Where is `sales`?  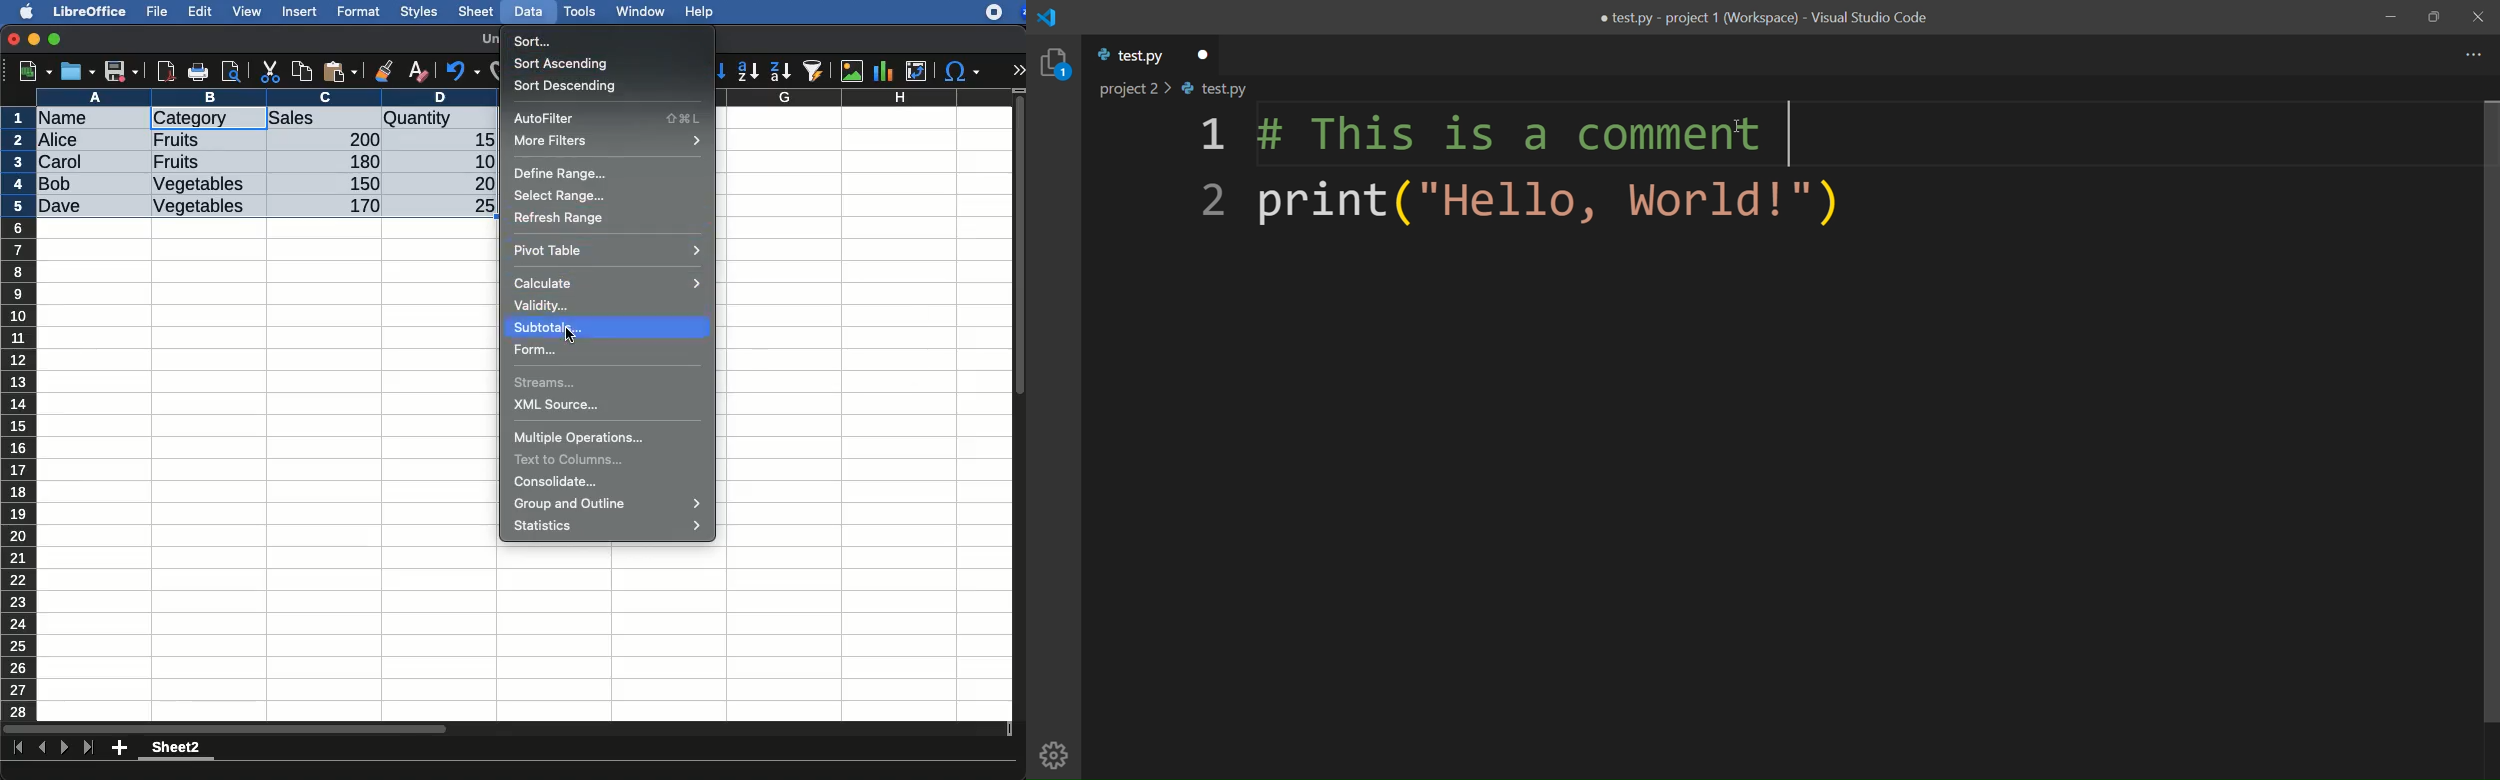 sales is located at coordinates (325, 119).